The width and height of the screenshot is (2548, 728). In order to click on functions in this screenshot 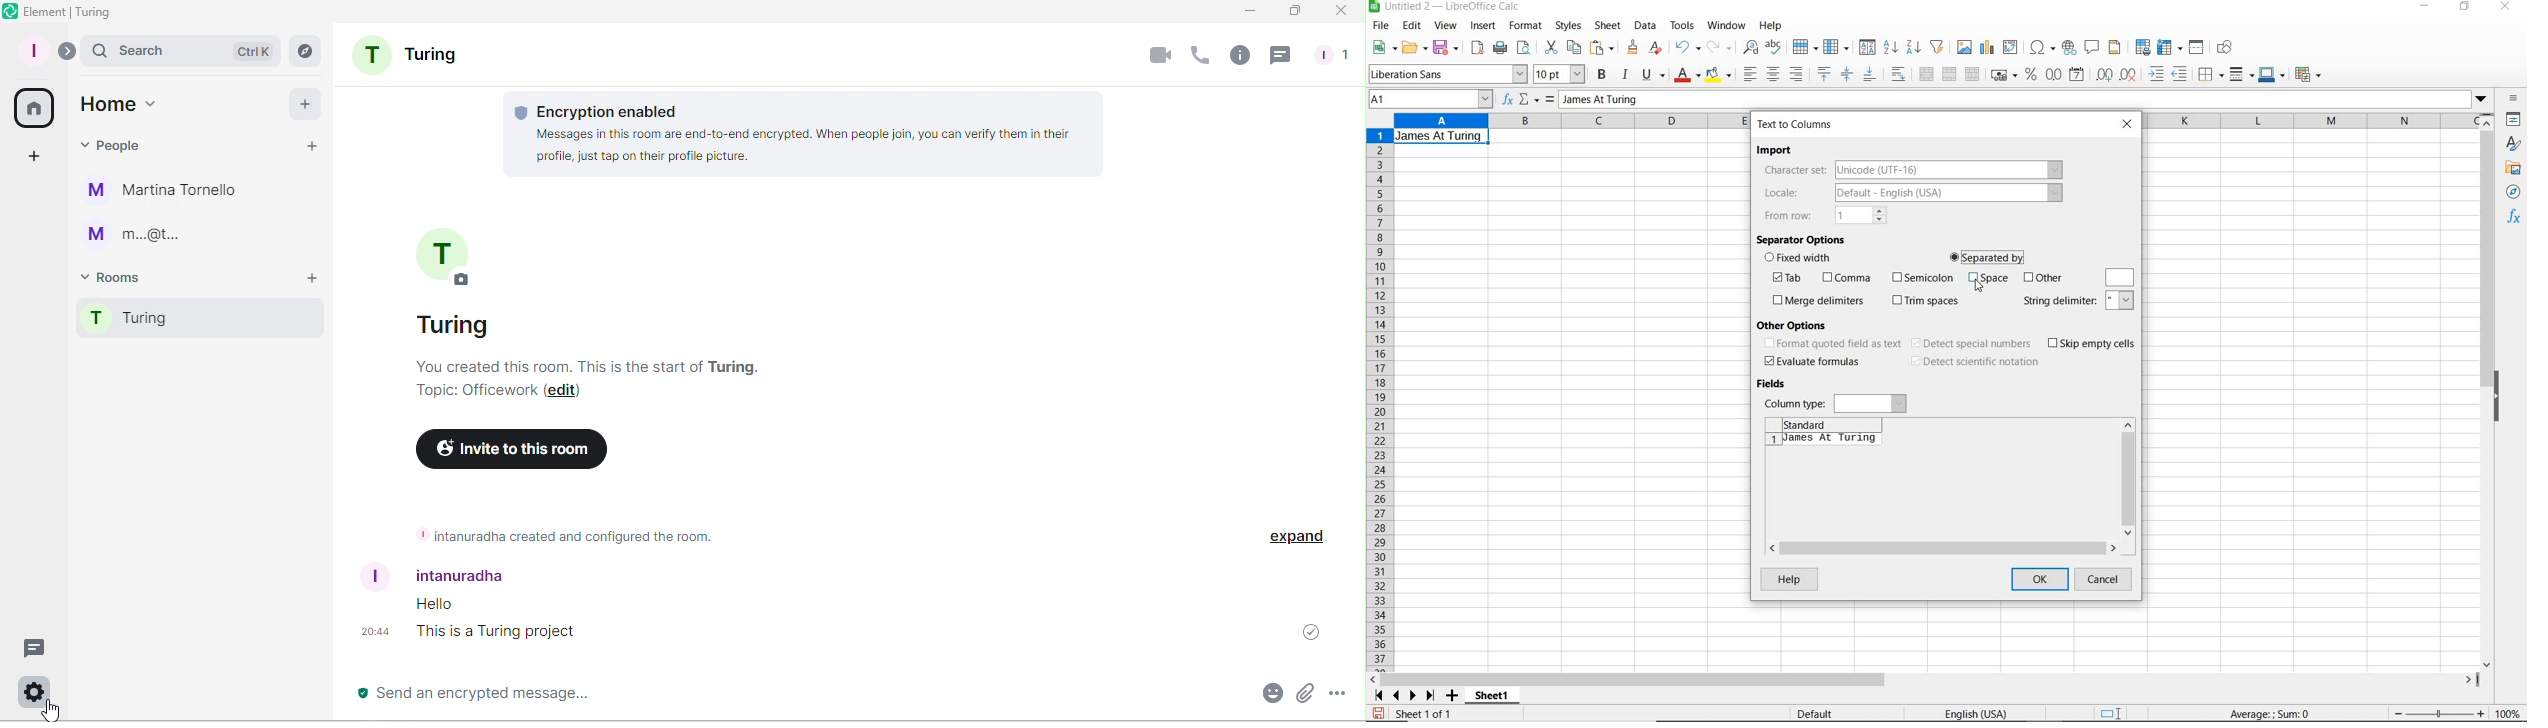, I will do `click(2515, 218)`.